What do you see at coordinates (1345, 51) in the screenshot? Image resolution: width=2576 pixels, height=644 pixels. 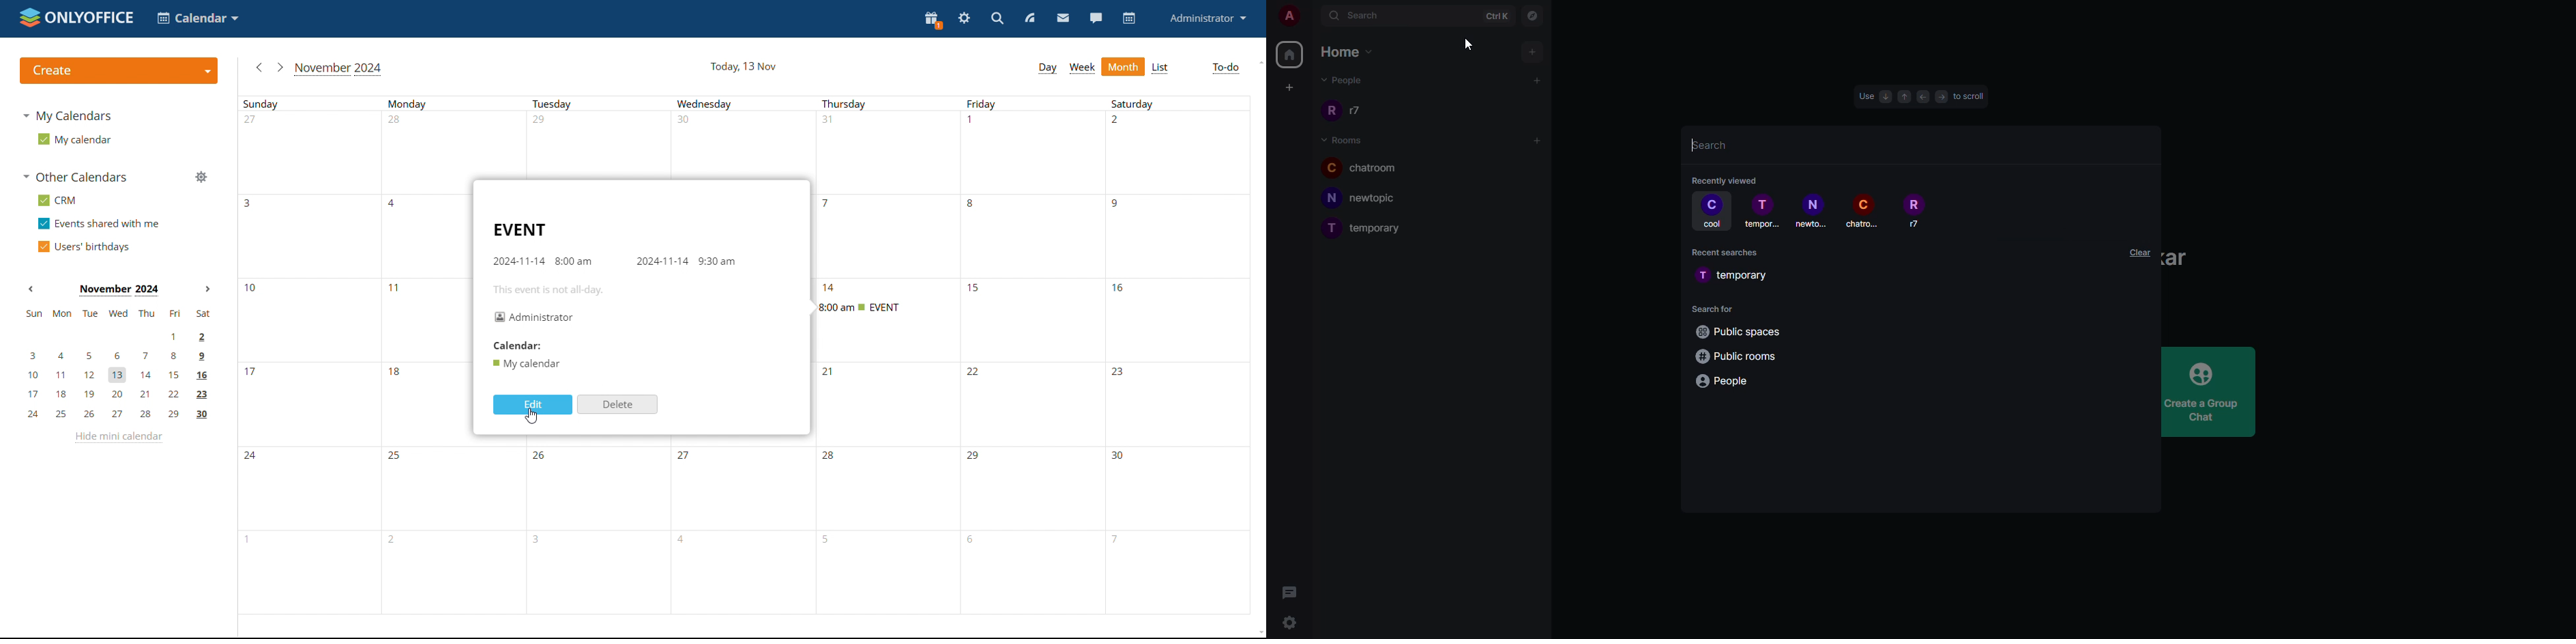 I see `home` at bounding box center [1345, 51].